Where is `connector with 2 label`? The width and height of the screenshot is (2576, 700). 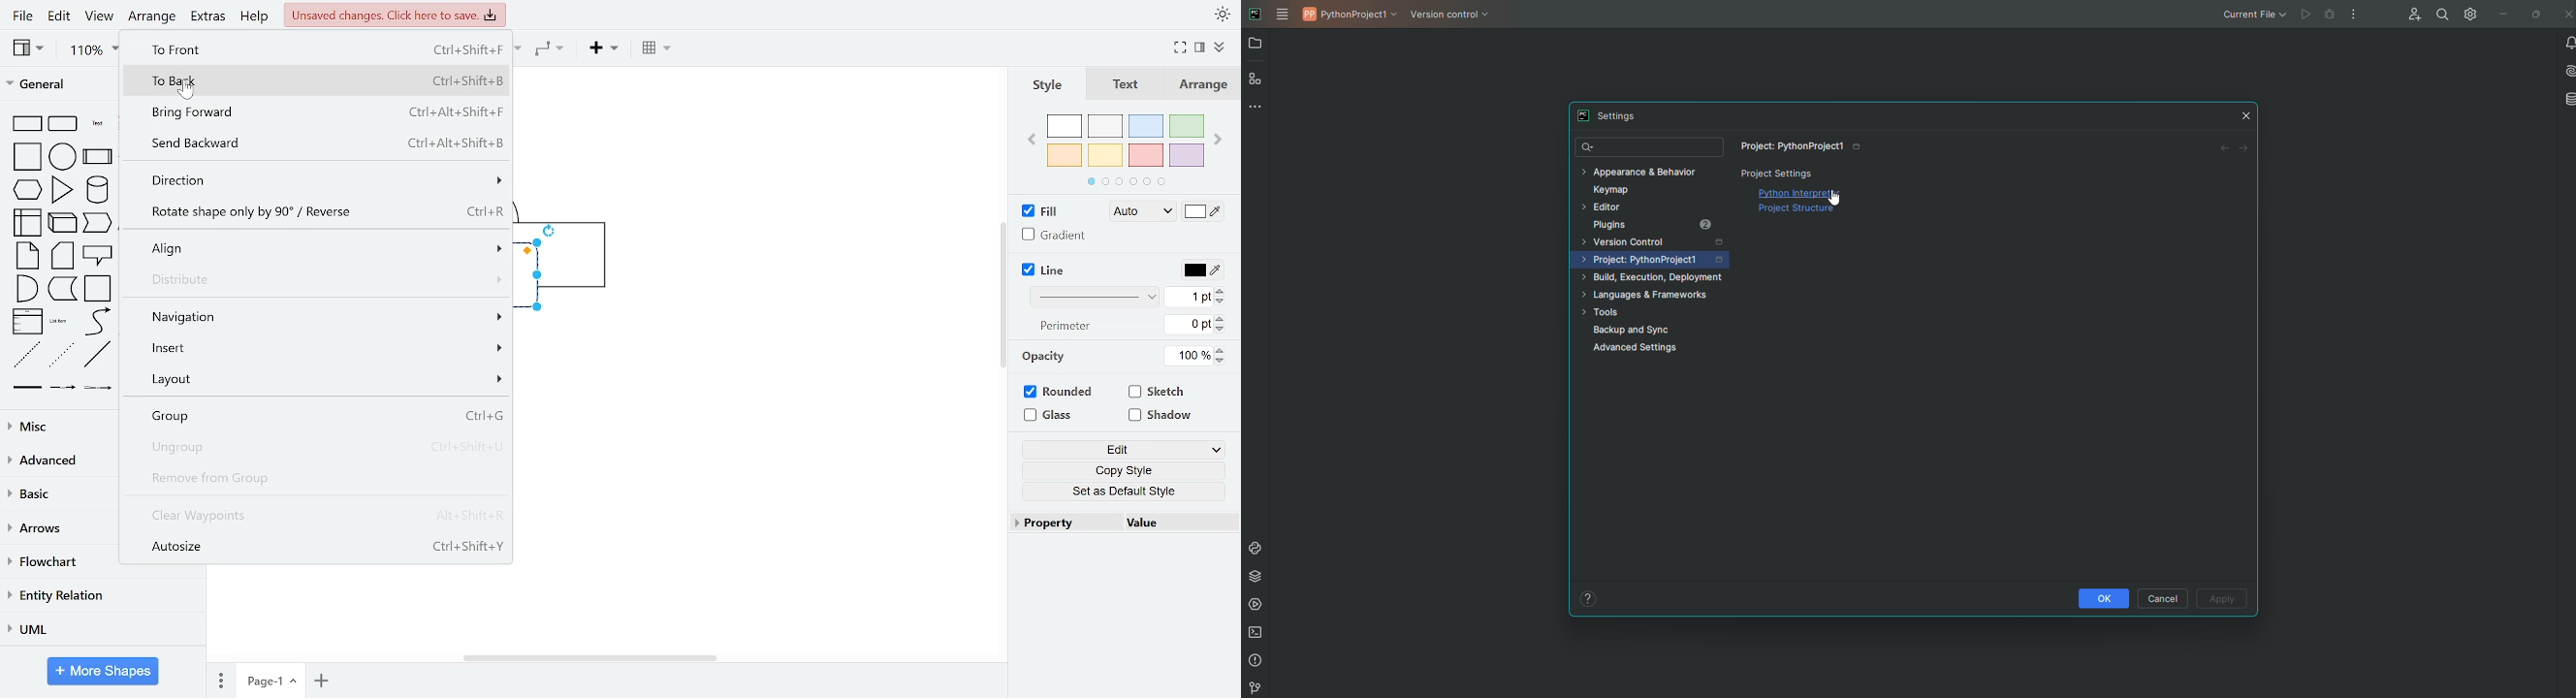 connector with 2 label is located at coordinates (97, 388).